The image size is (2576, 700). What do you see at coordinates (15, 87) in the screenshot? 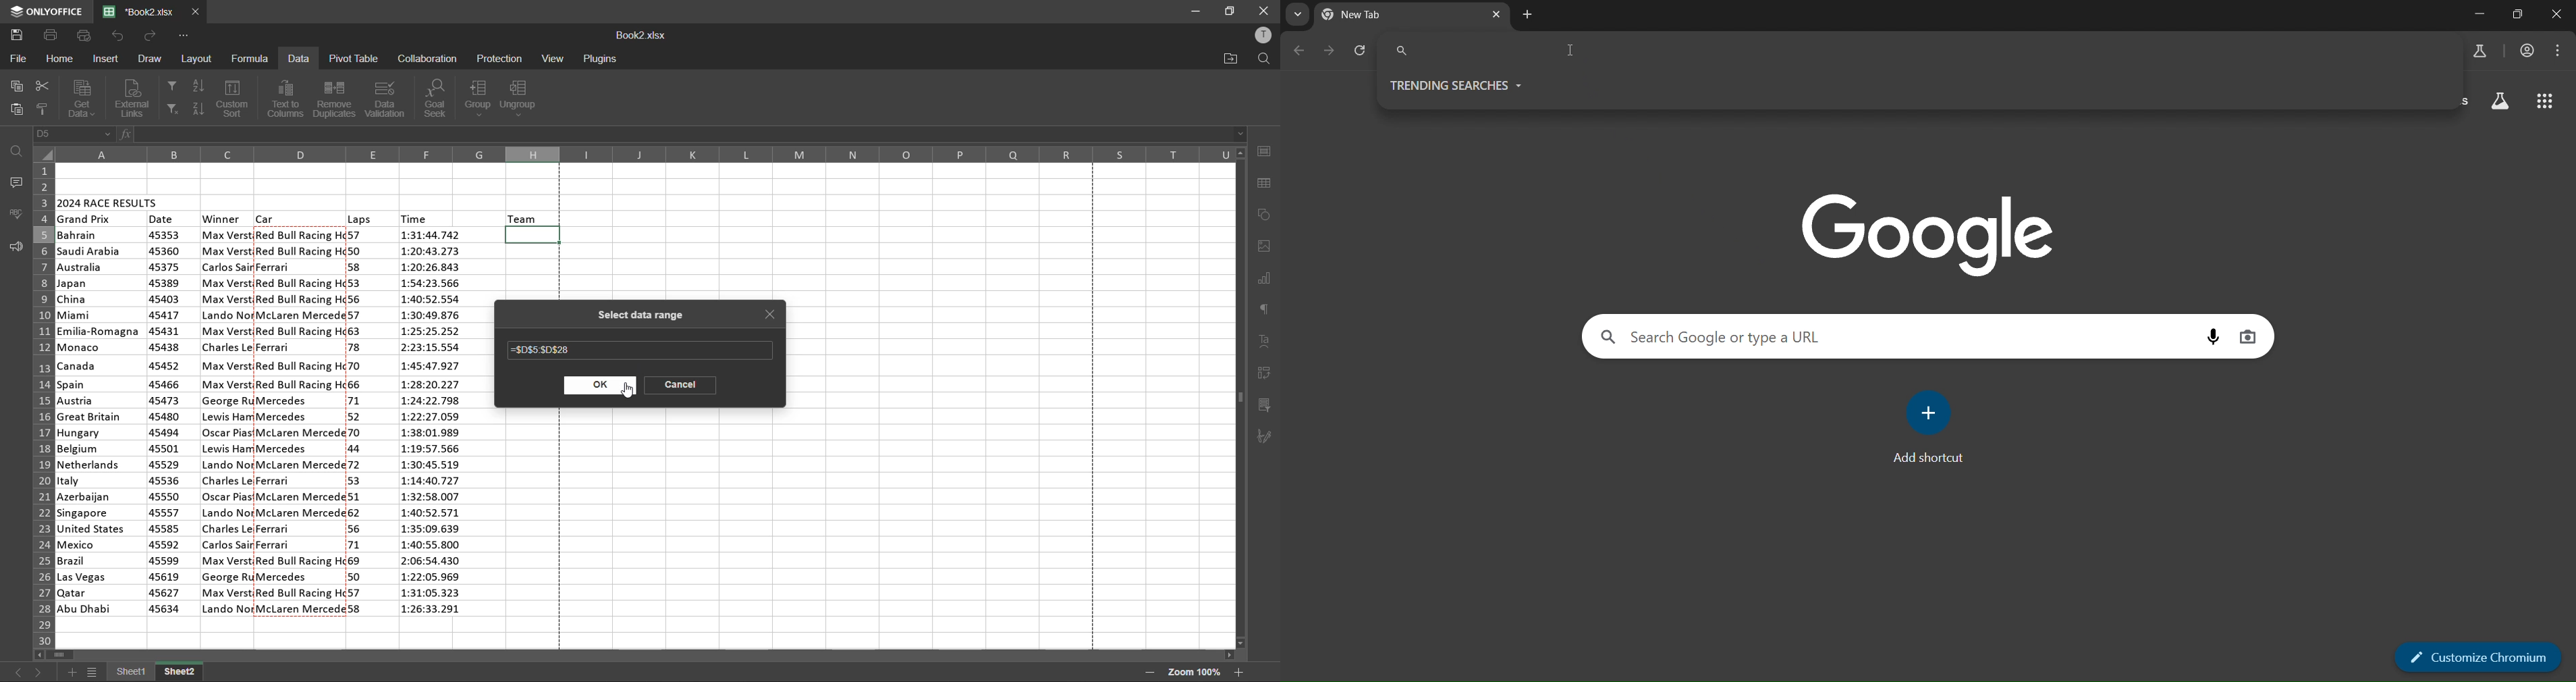
I see `copy` at bounding box center [15, 87].